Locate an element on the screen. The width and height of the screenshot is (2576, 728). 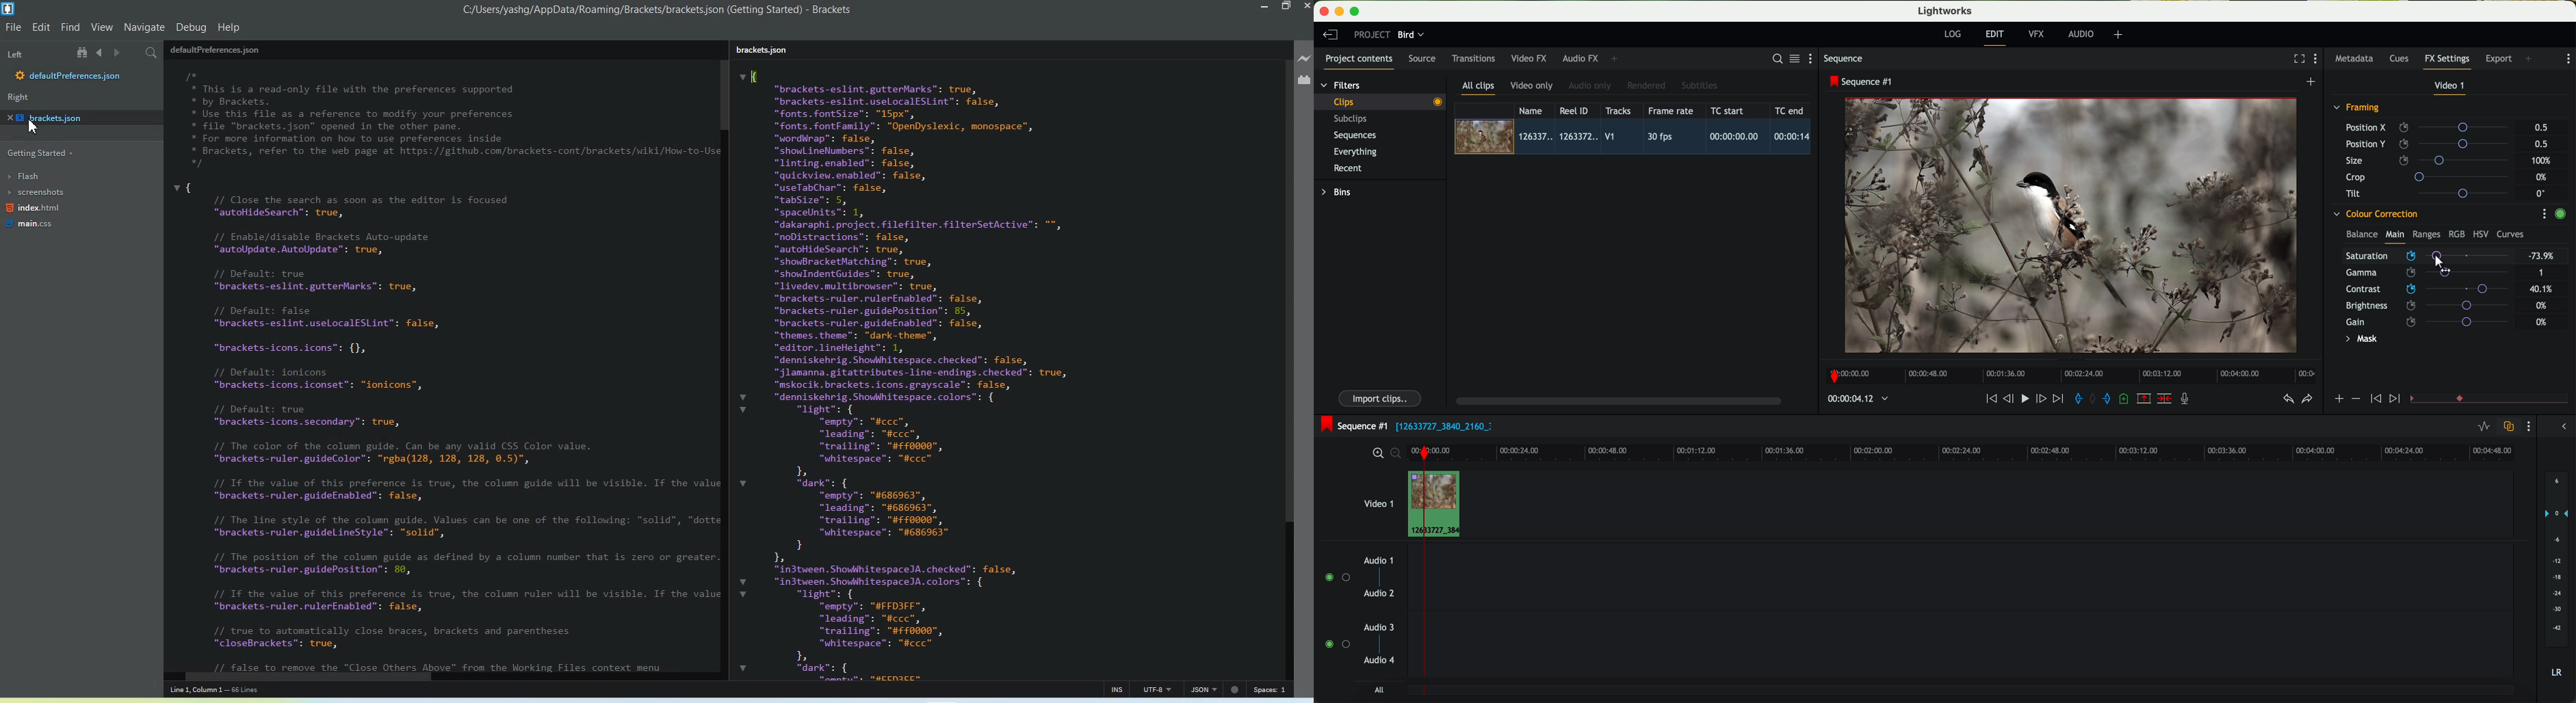
TC start is located at coordinates (1728, 110).